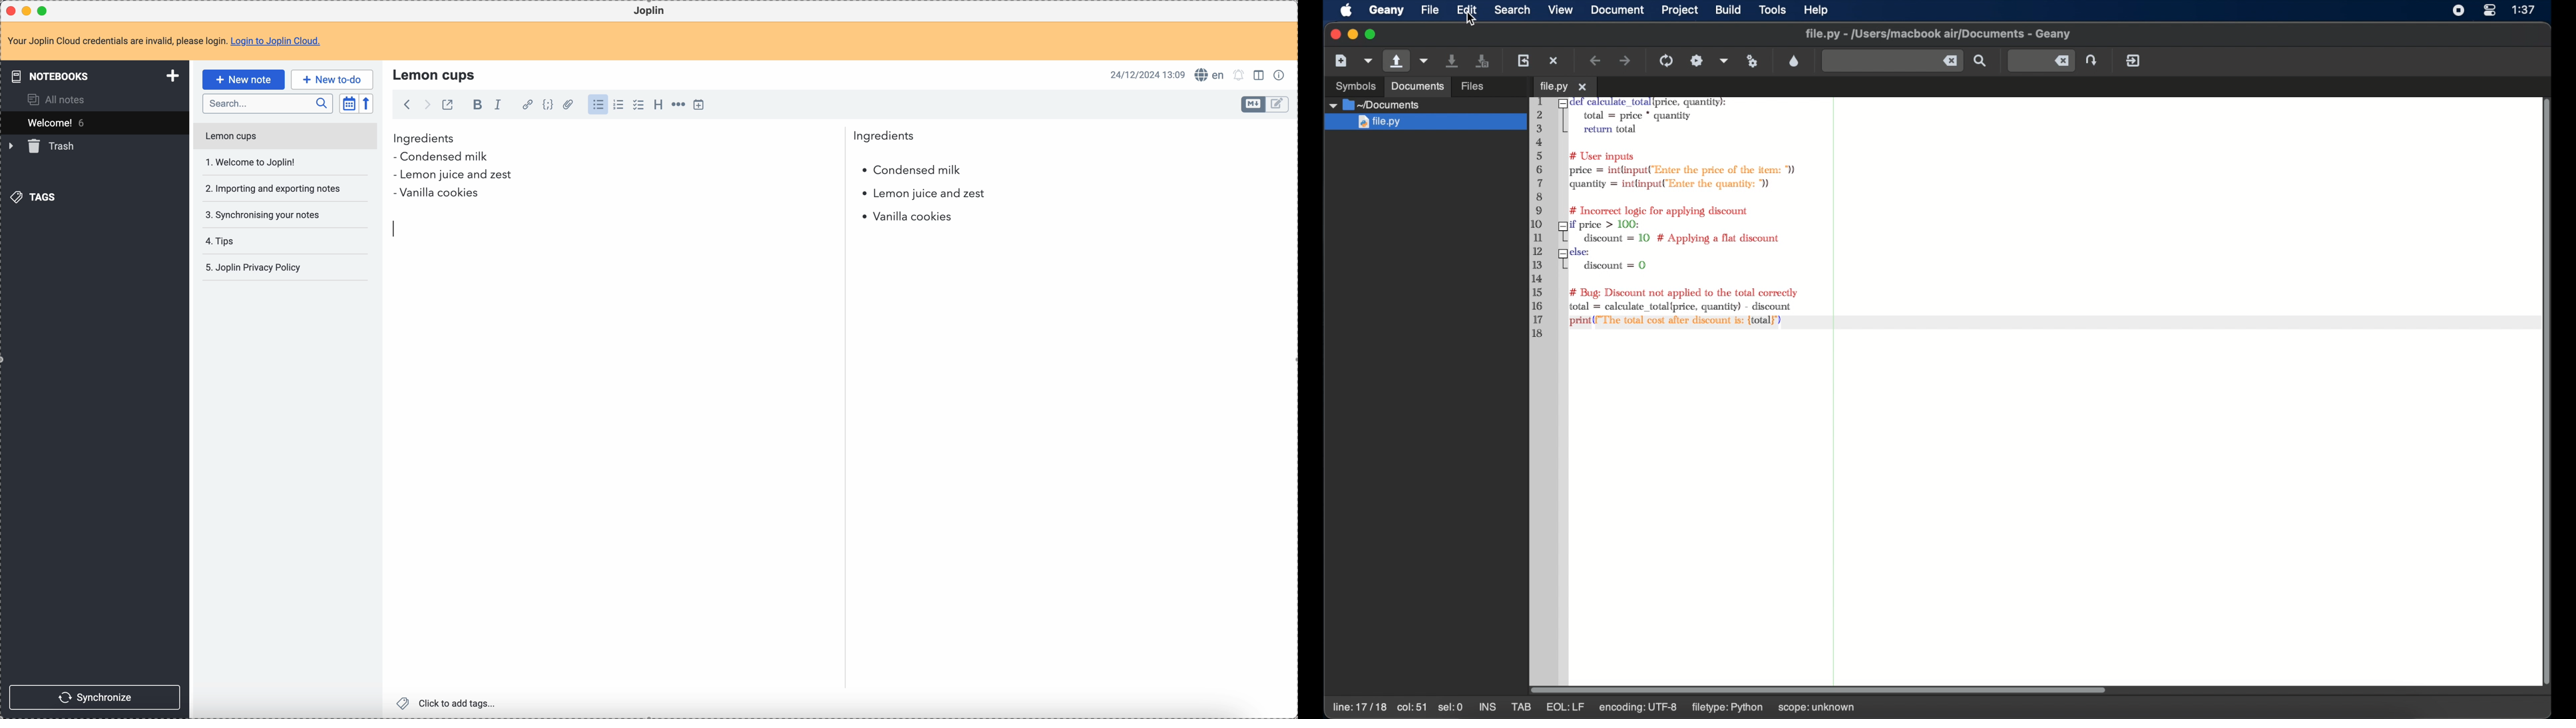  I want to click on project, so click(1680, 10).